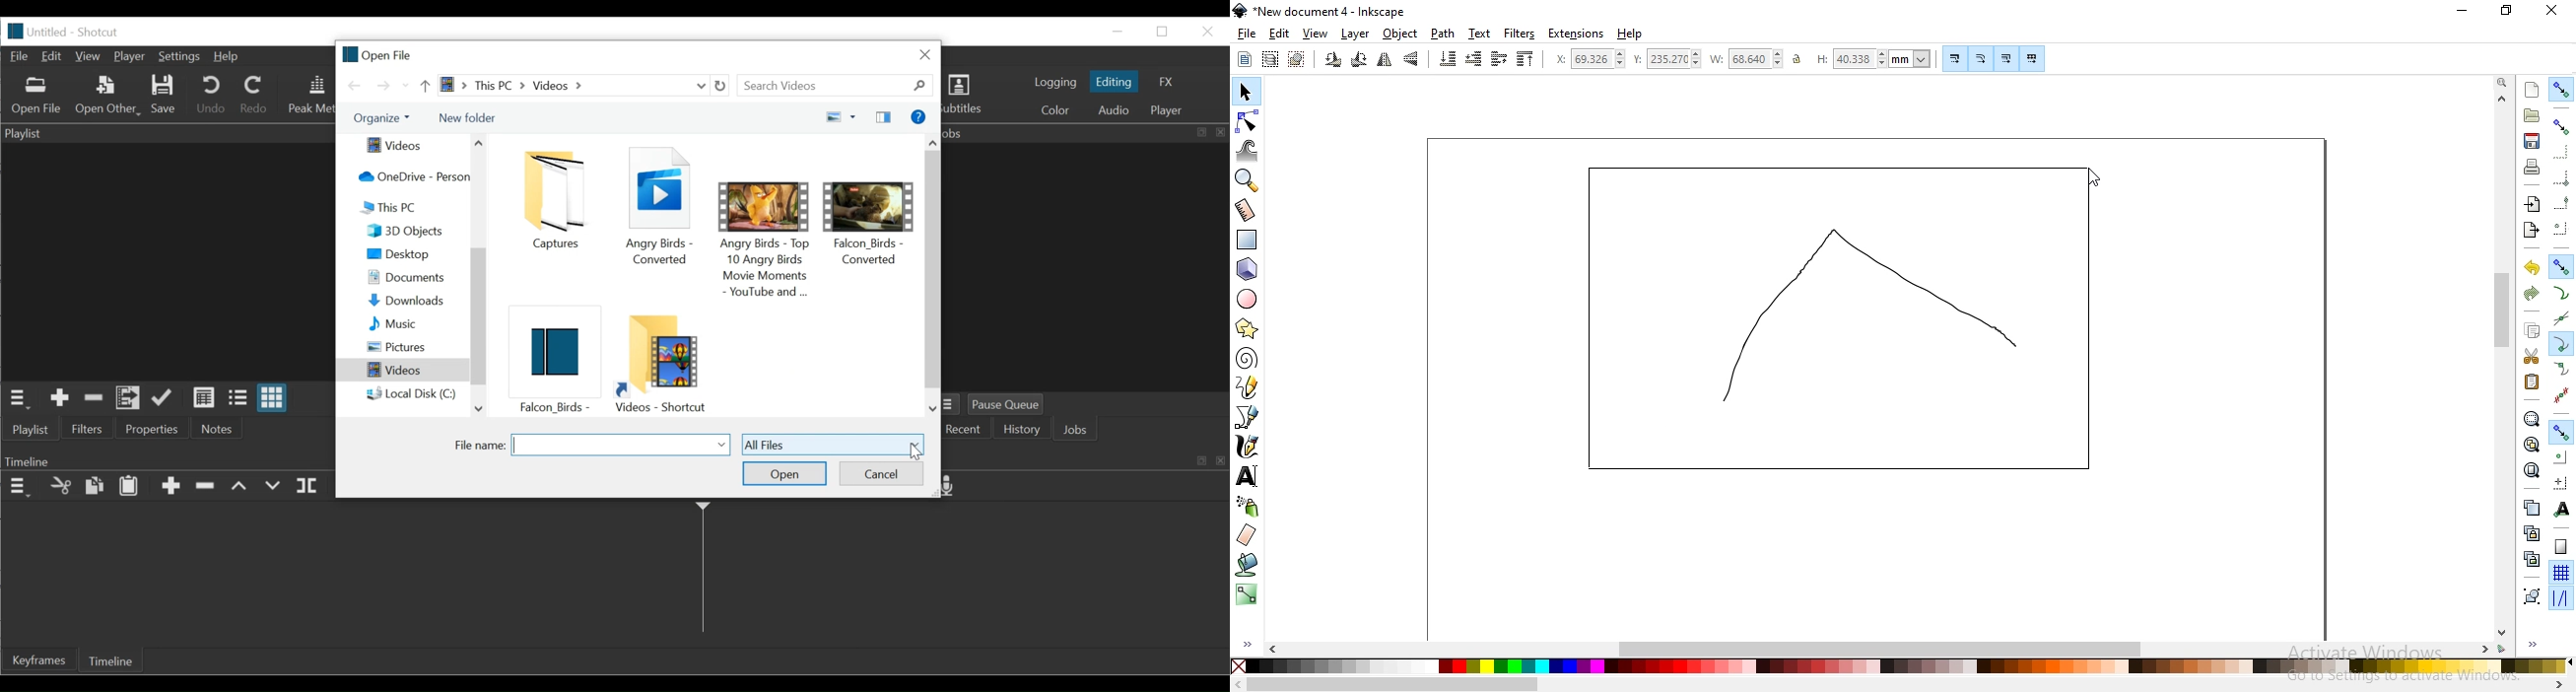 This screenshot has width=2576, height=700. What do you see at coordinates (933, 140) in the screenshot?
I see `Scroll up` at bounding box center [933, 140].